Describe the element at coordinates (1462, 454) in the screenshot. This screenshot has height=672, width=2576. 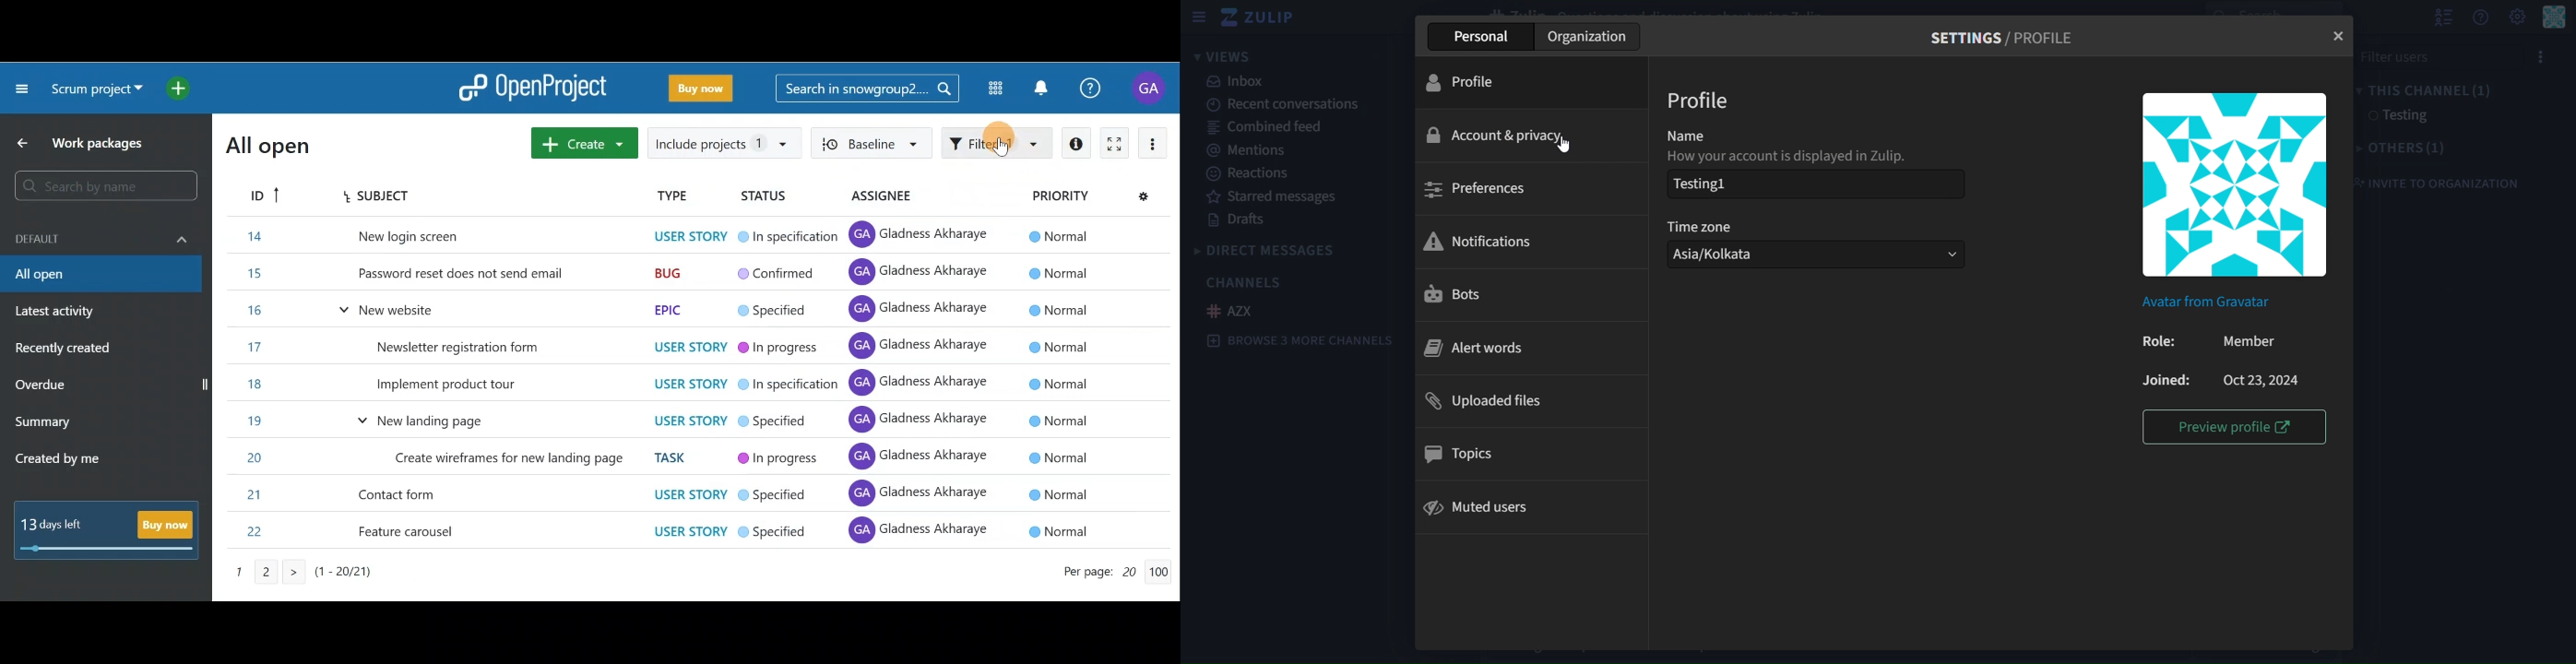
I see `topics` at that location.